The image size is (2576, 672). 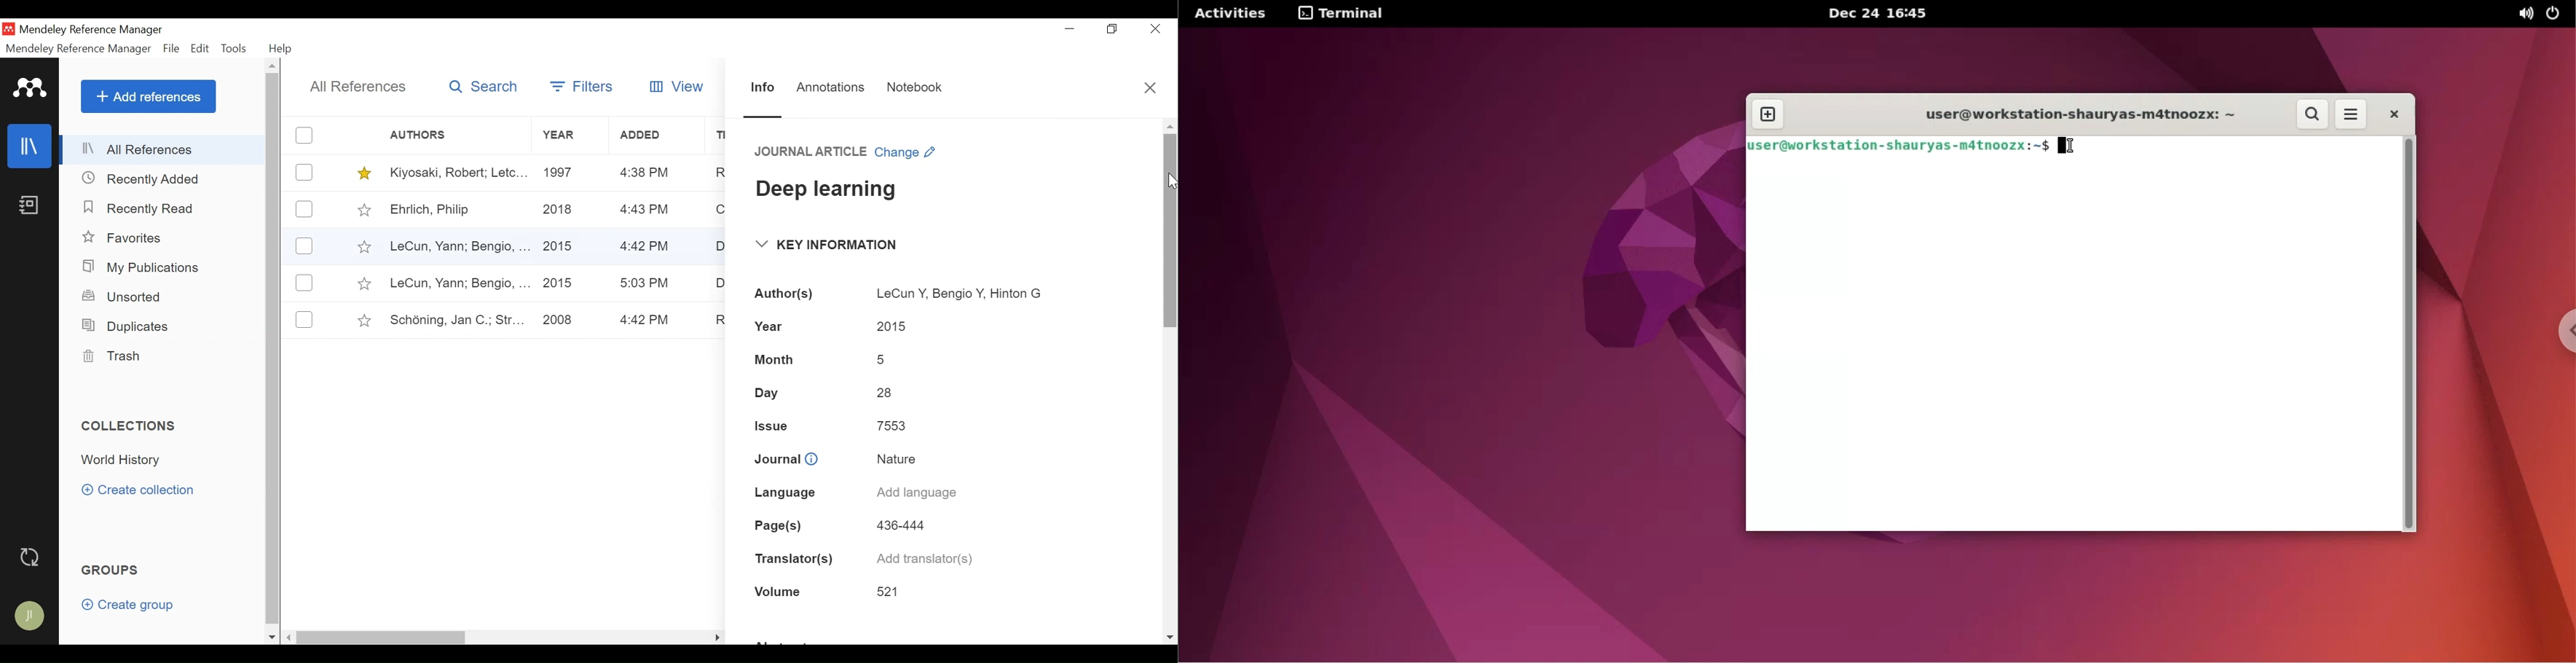 What do you see at coordinates (237, 48) in the screenshot?
I see `Tools` at bounding box center [237, 48].